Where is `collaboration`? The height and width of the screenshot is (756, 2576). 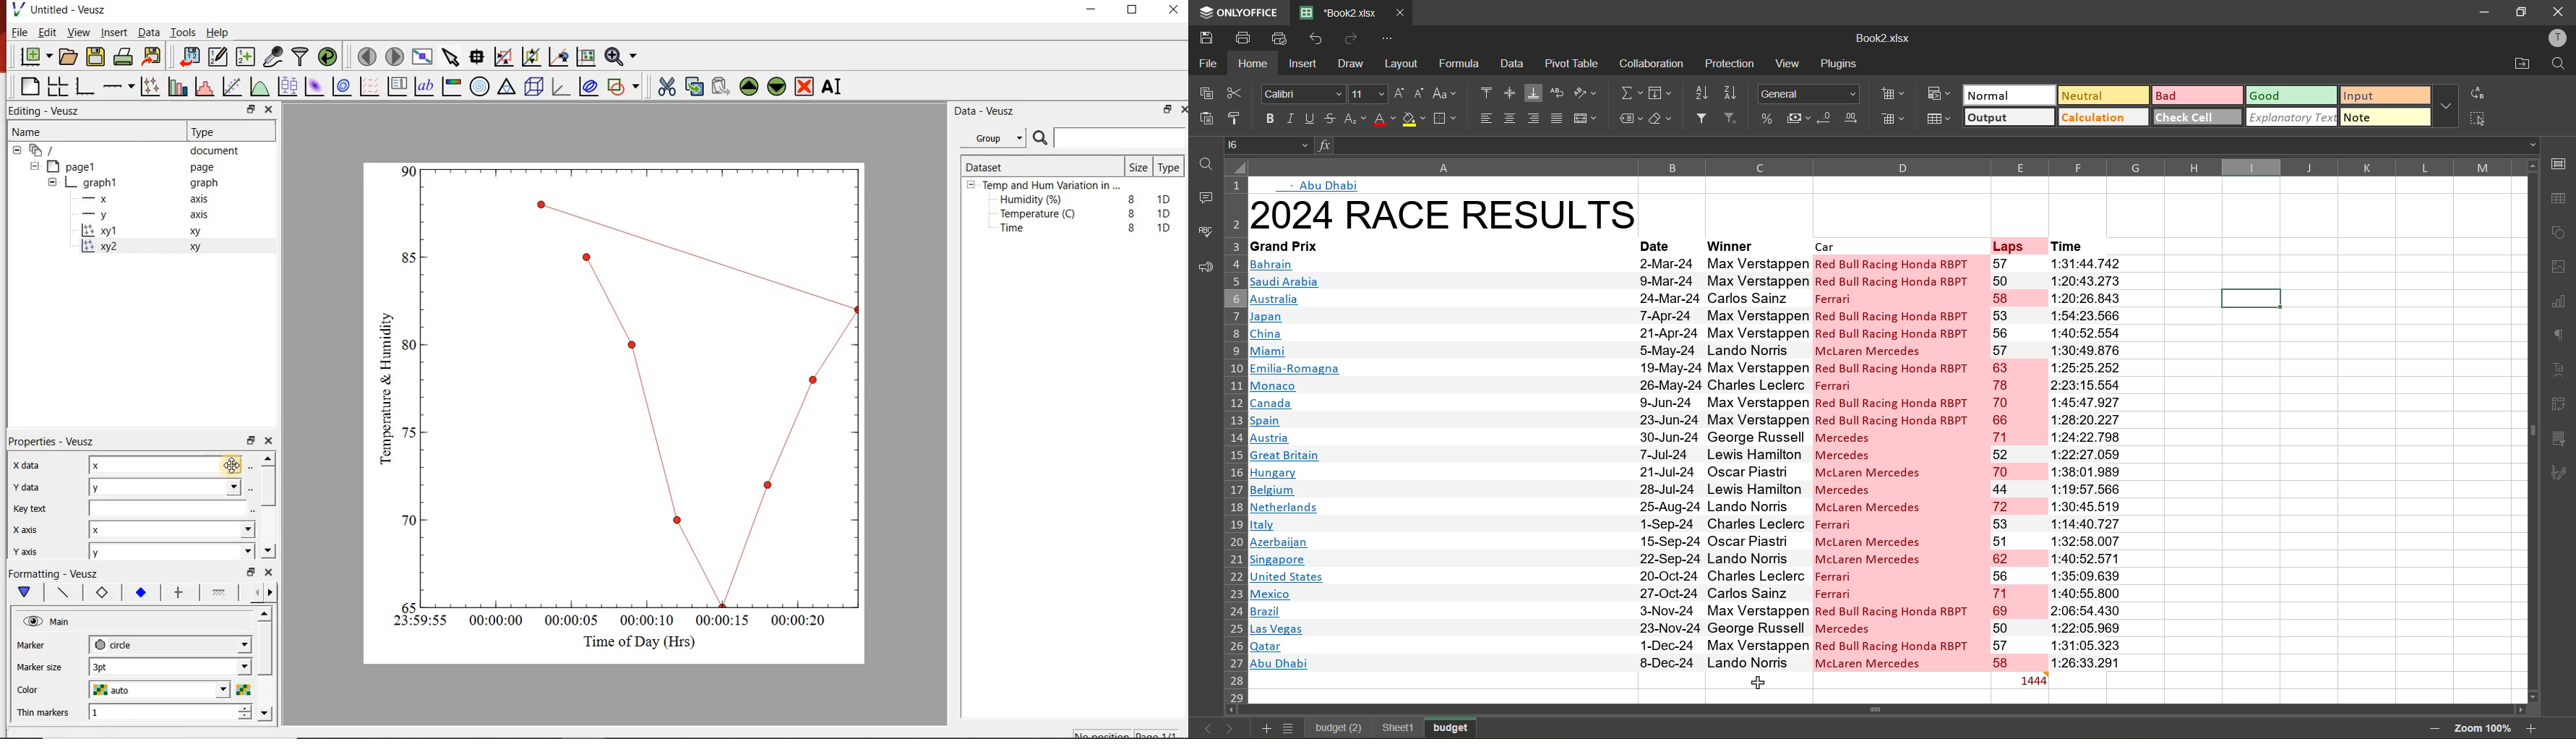
collaboration is located at coordinates (1654, 64).